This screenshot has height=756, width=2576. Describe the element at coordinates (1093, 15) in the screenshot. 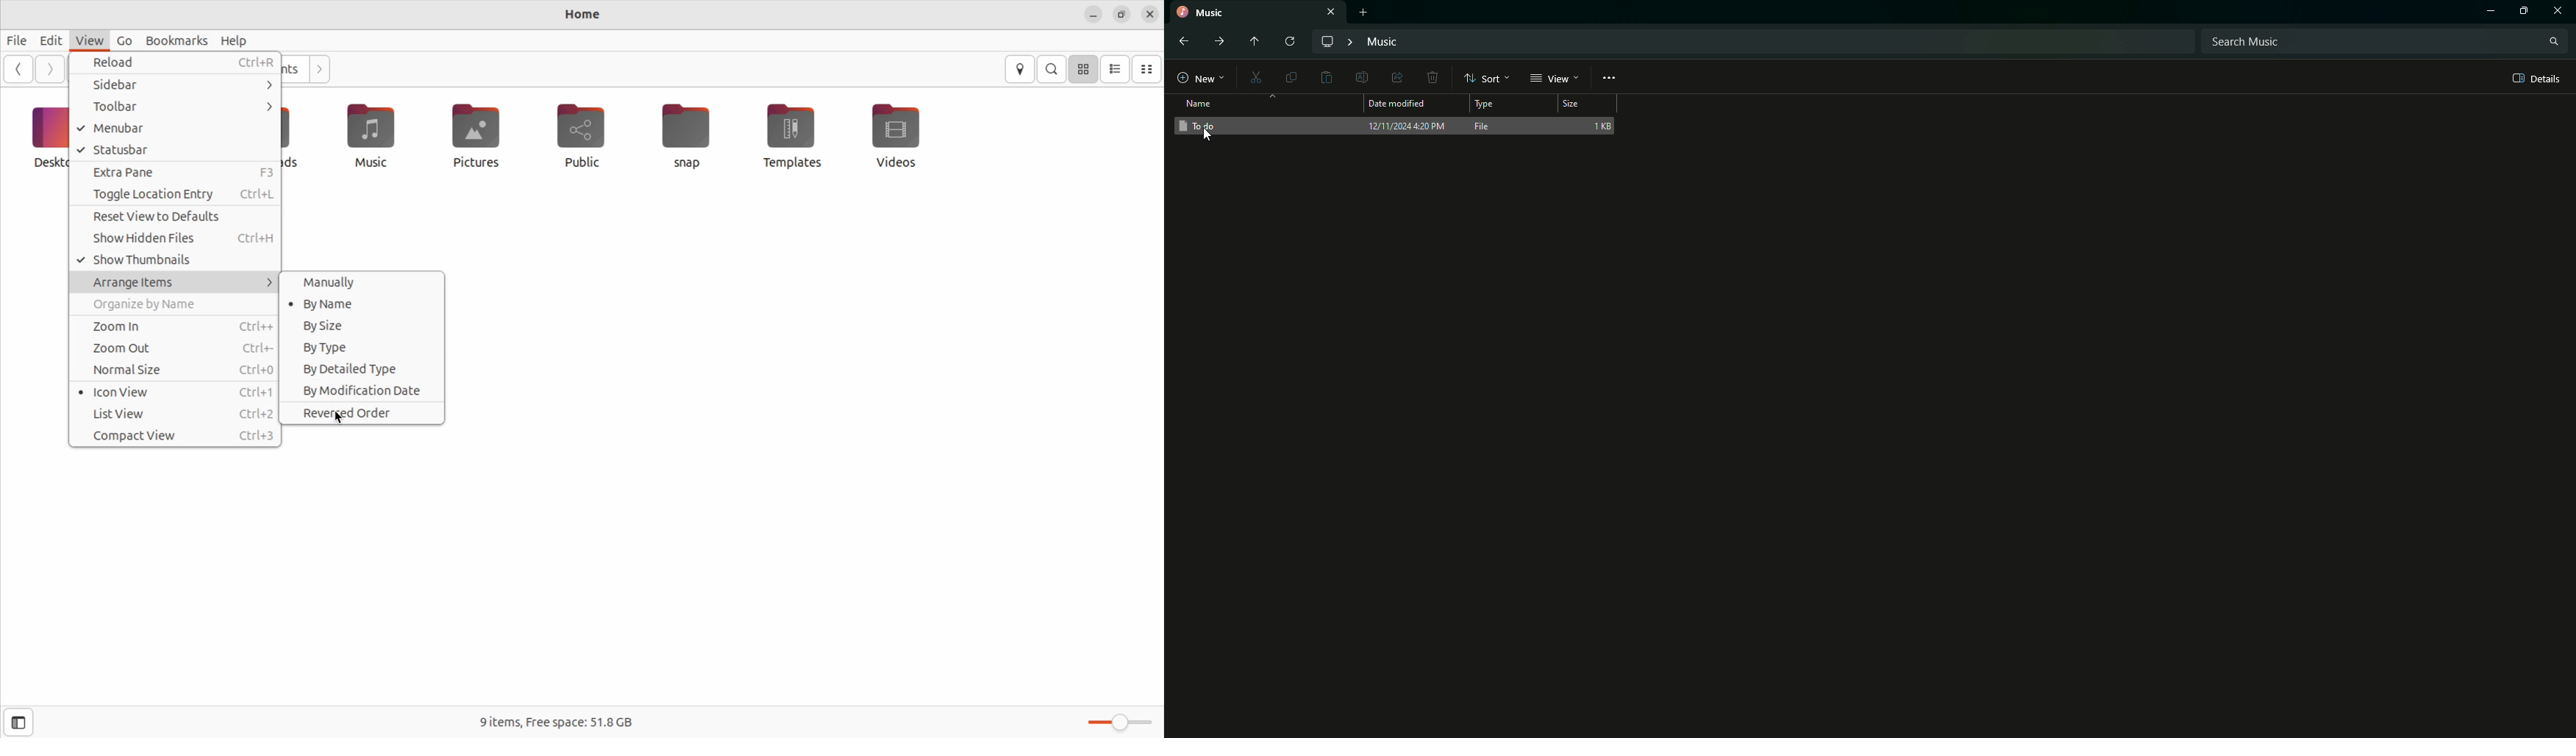

I see `minimize` at that location.